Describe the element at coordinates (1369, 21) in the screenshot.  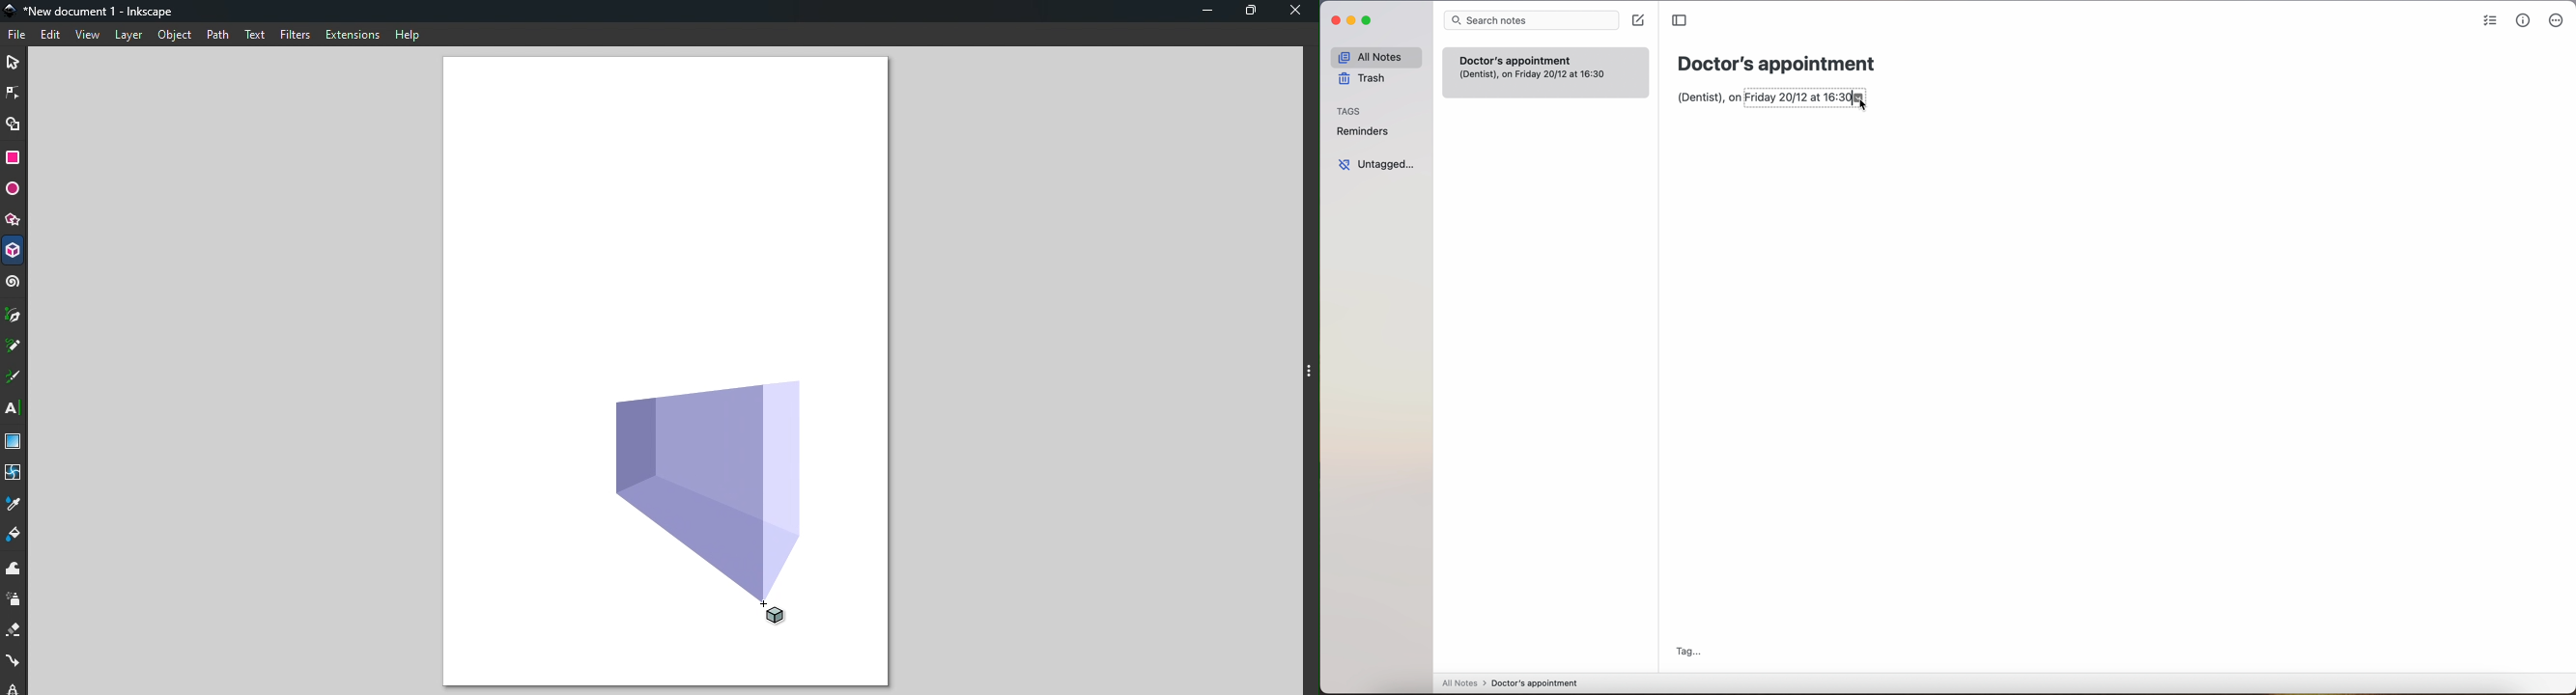
I see `maximize` at that location.